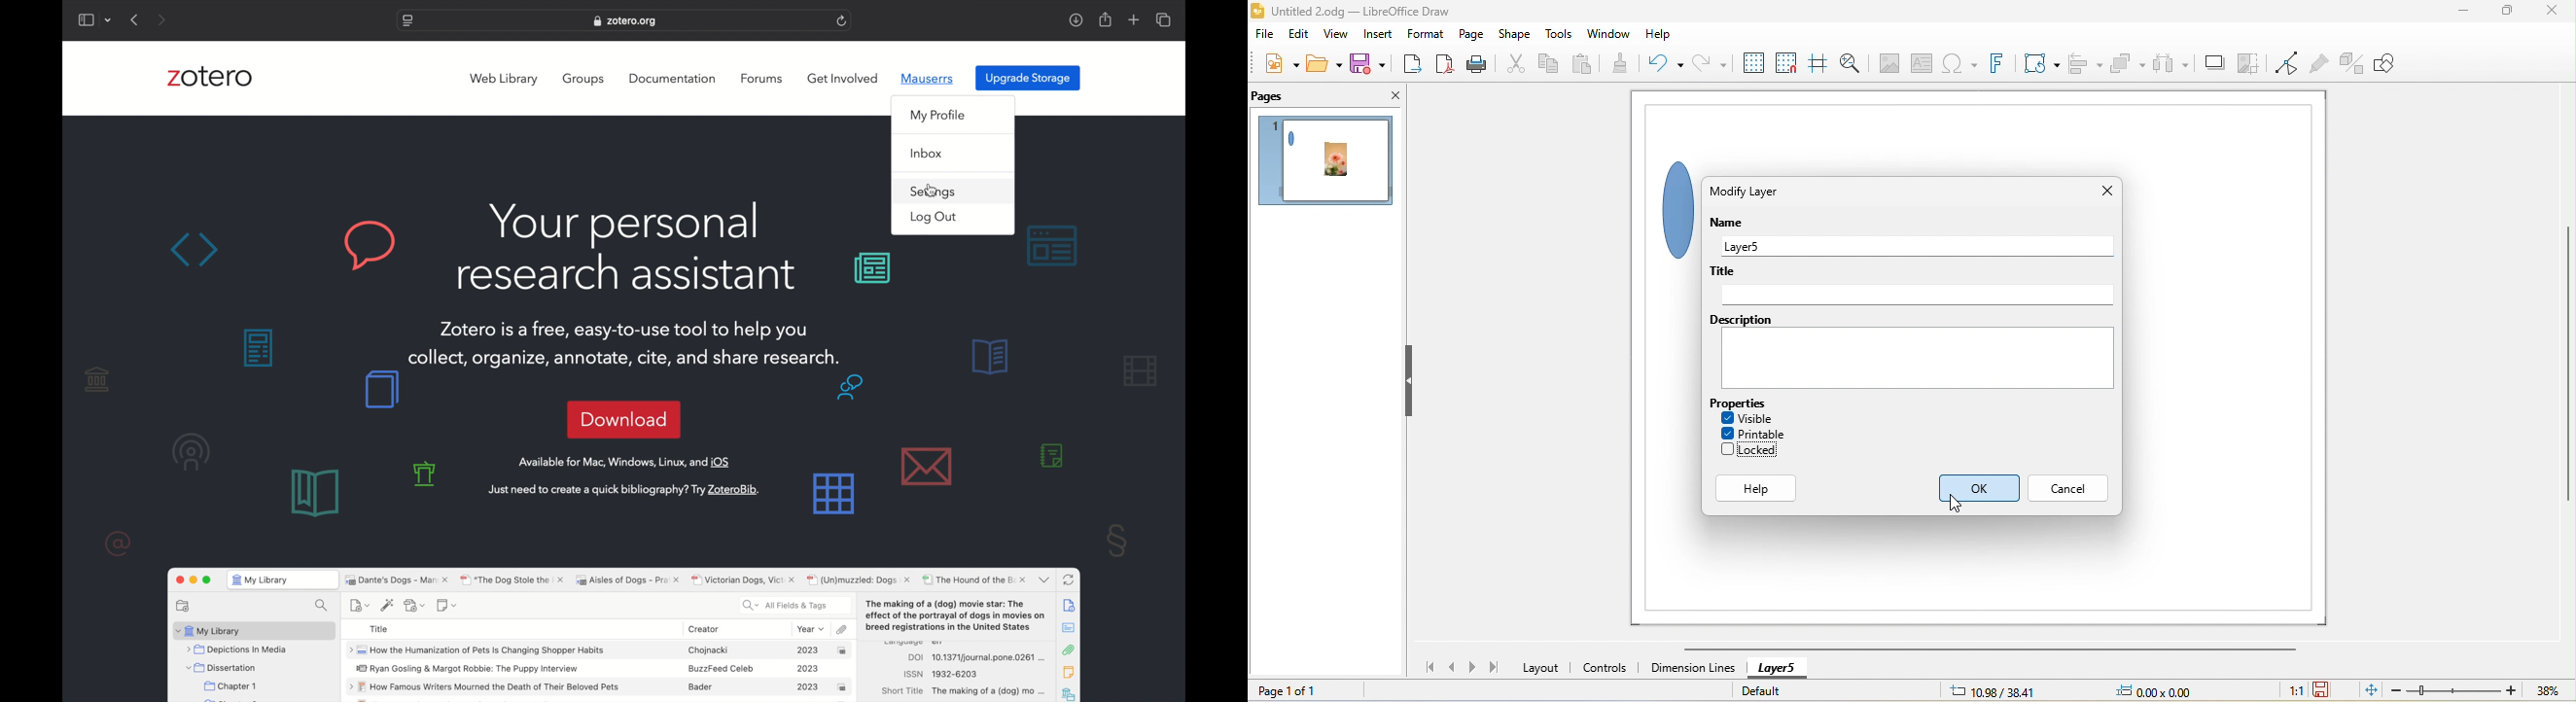  I want to click on help, so click(1660, 35).